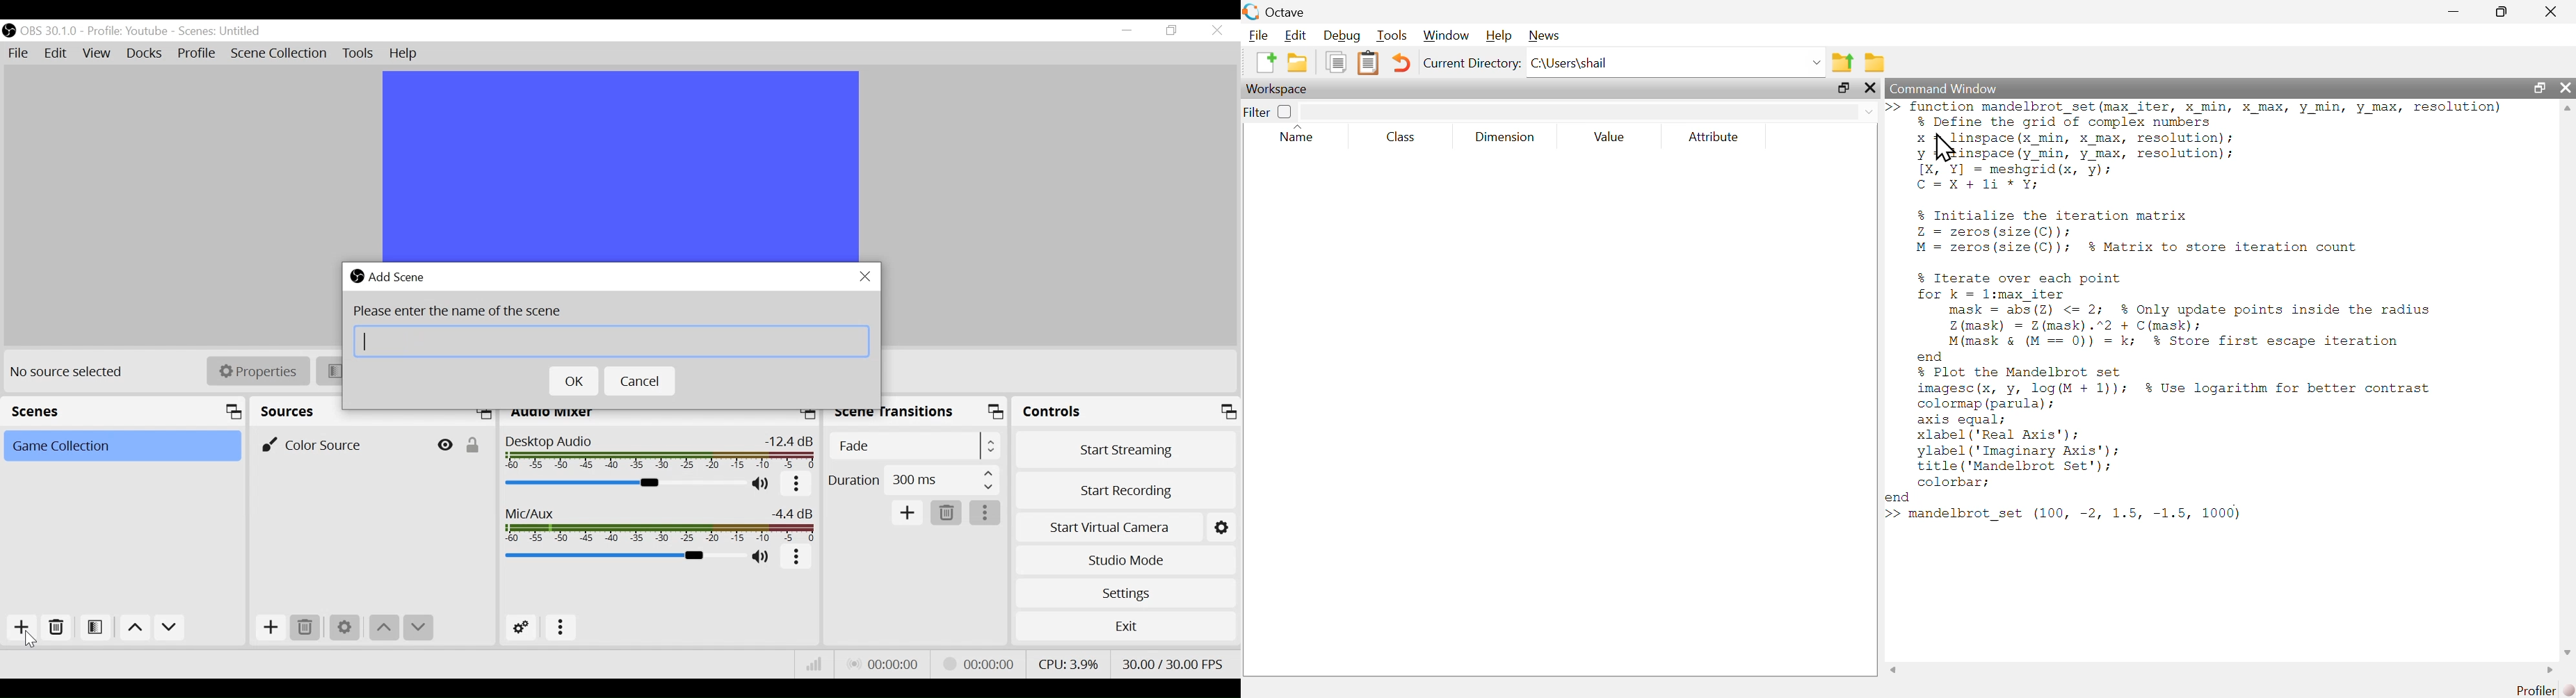 The image size is (2576, 700). Describe the element at coordinates (1390, 36) in the screenshot. I see `Tools` at that location.